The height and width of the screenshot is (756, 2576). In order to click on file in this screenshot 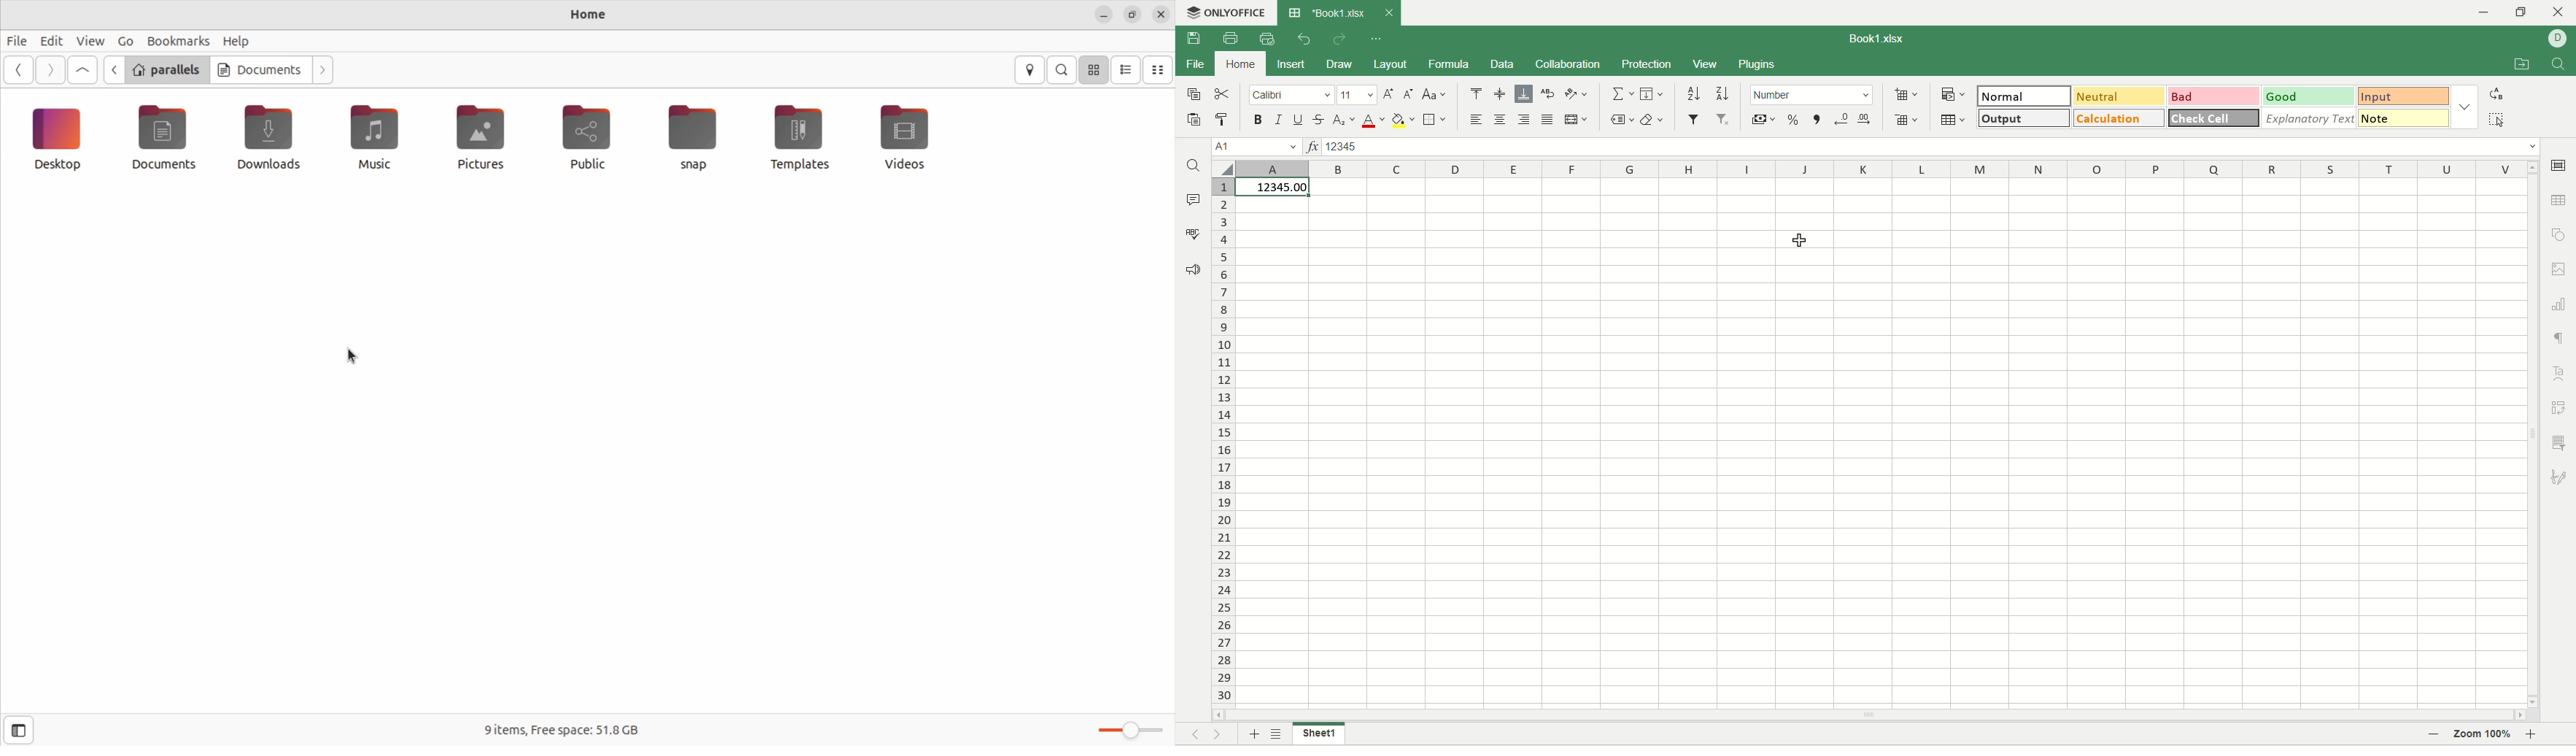, I will do `click(1198, 65)`.